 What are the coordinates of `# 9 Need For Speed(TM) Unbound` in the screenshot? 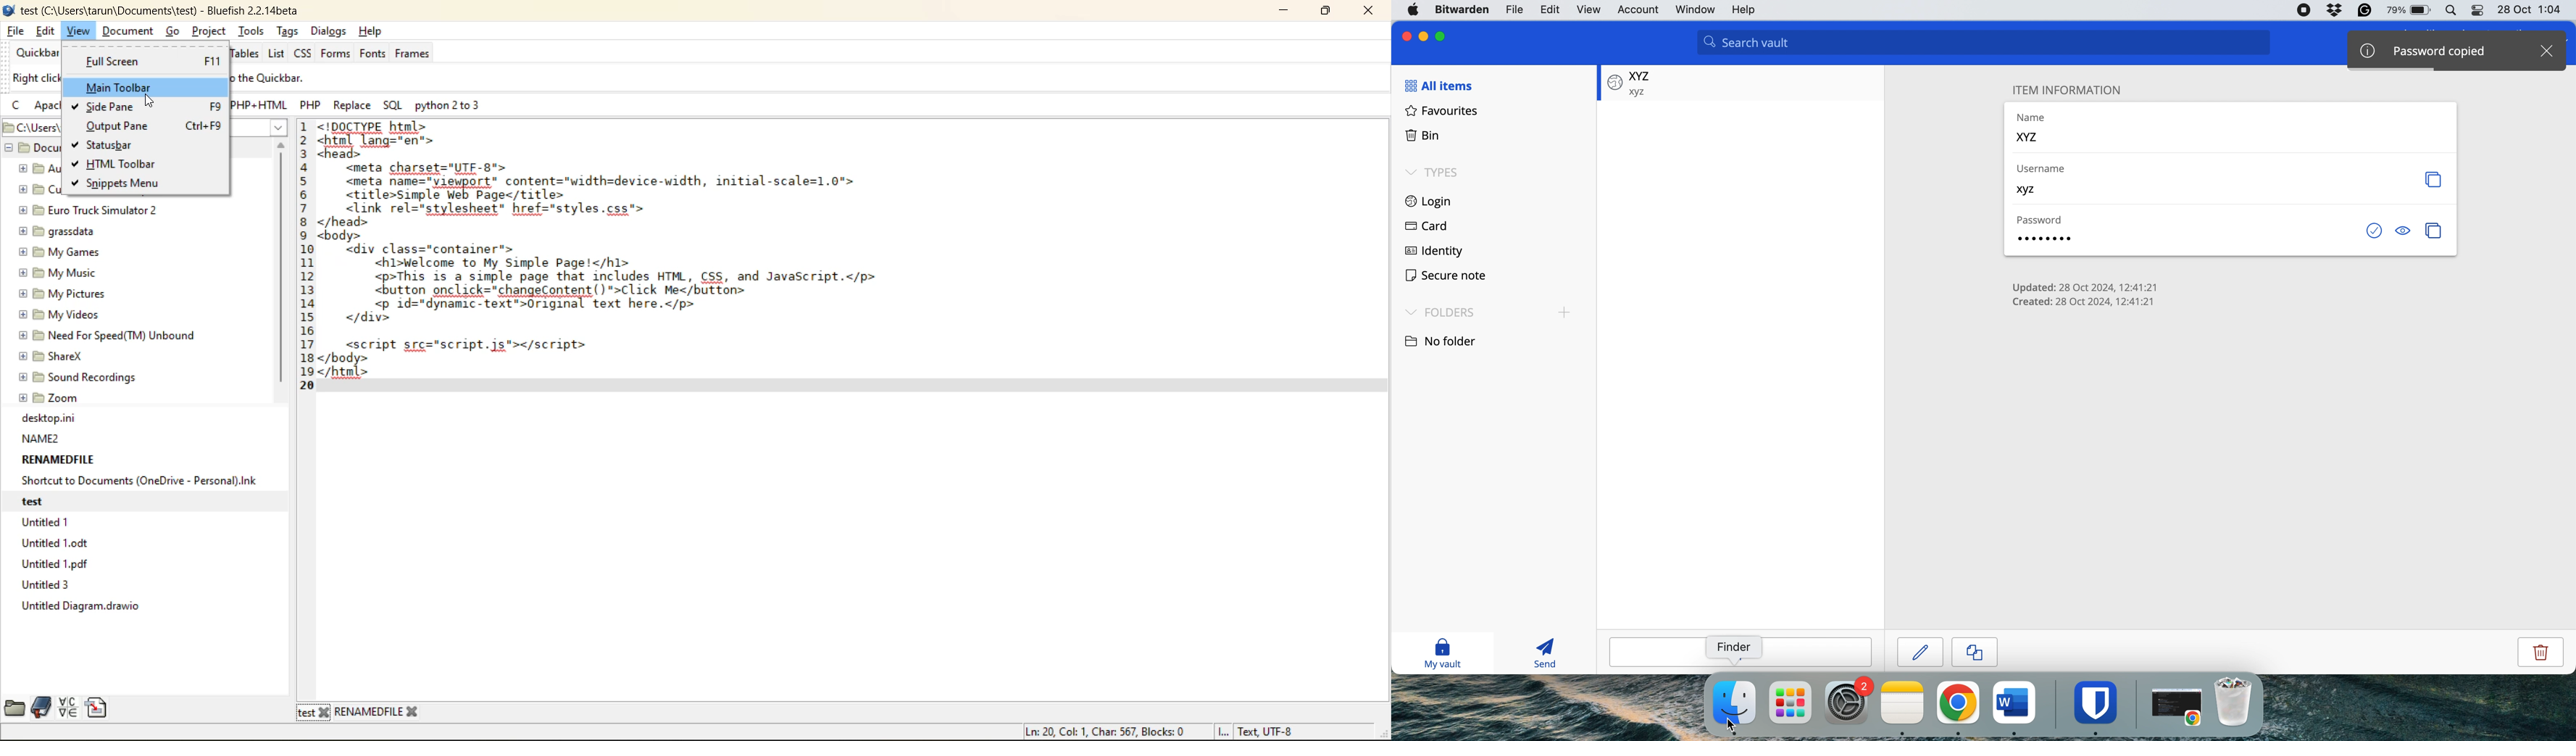 It's located at (107, 335).